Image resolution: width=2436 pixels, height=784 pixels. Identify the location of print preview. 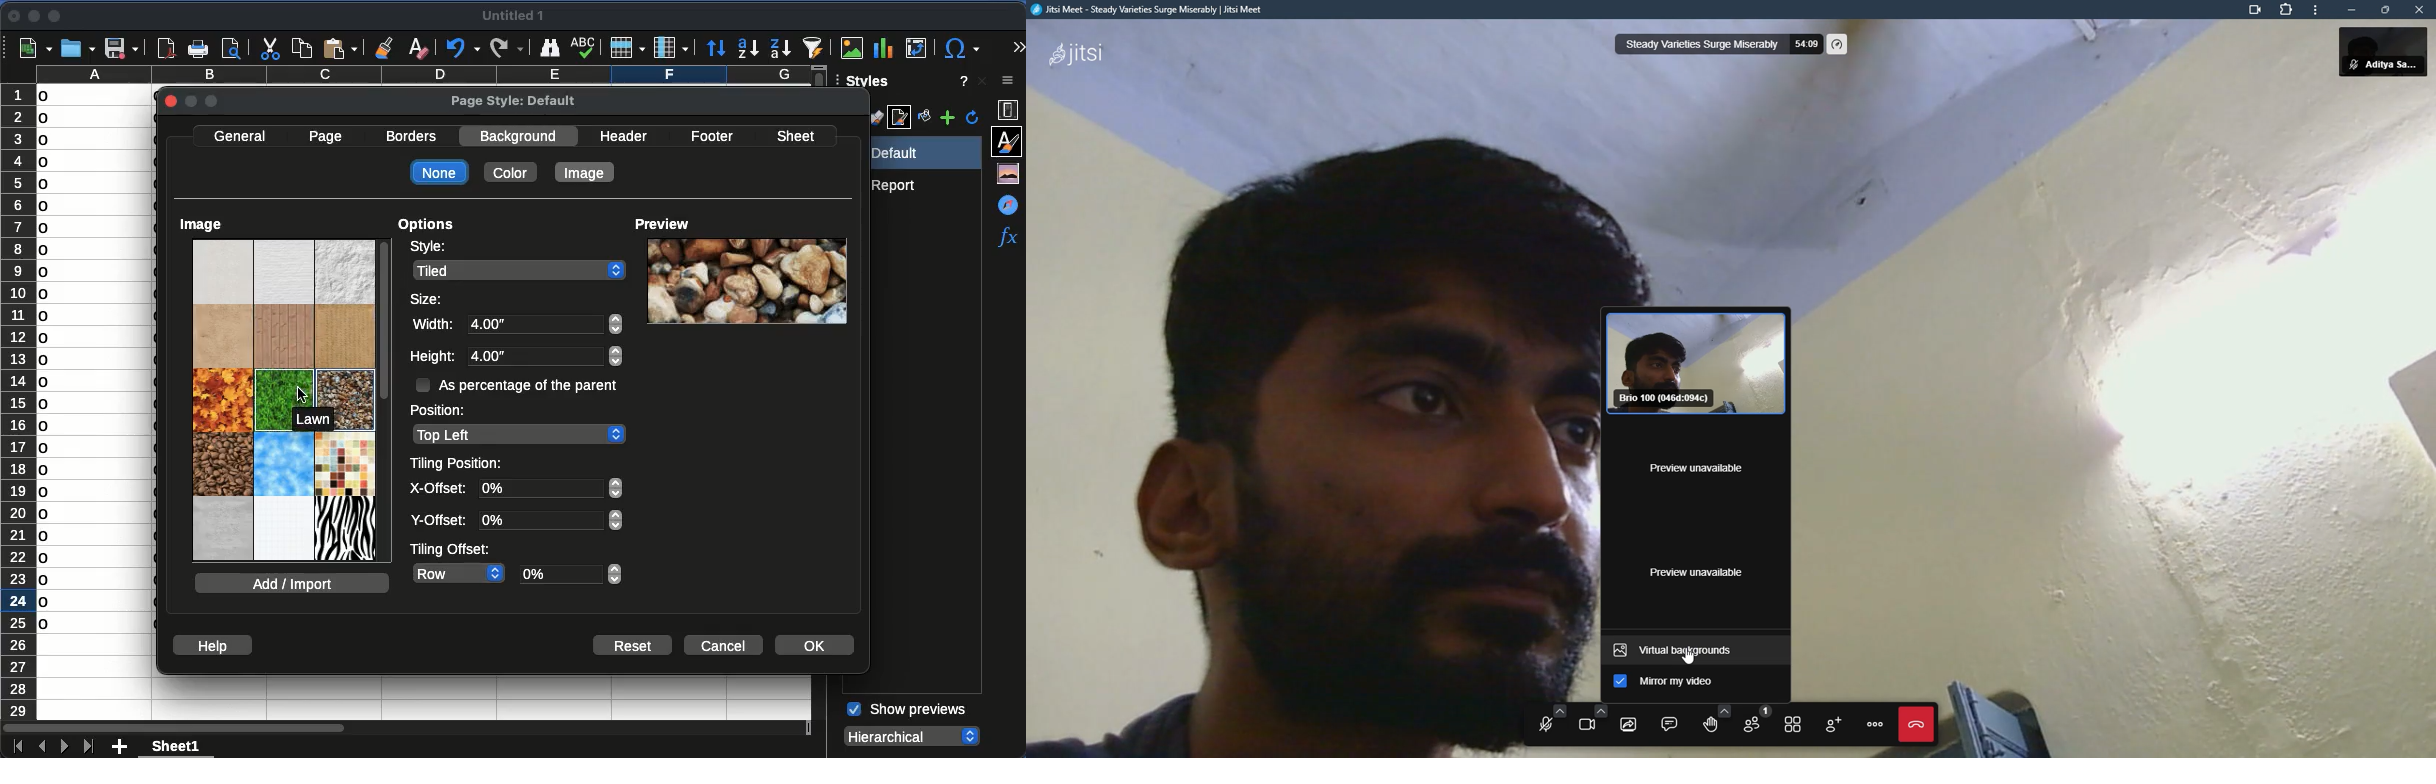
(233, 47).